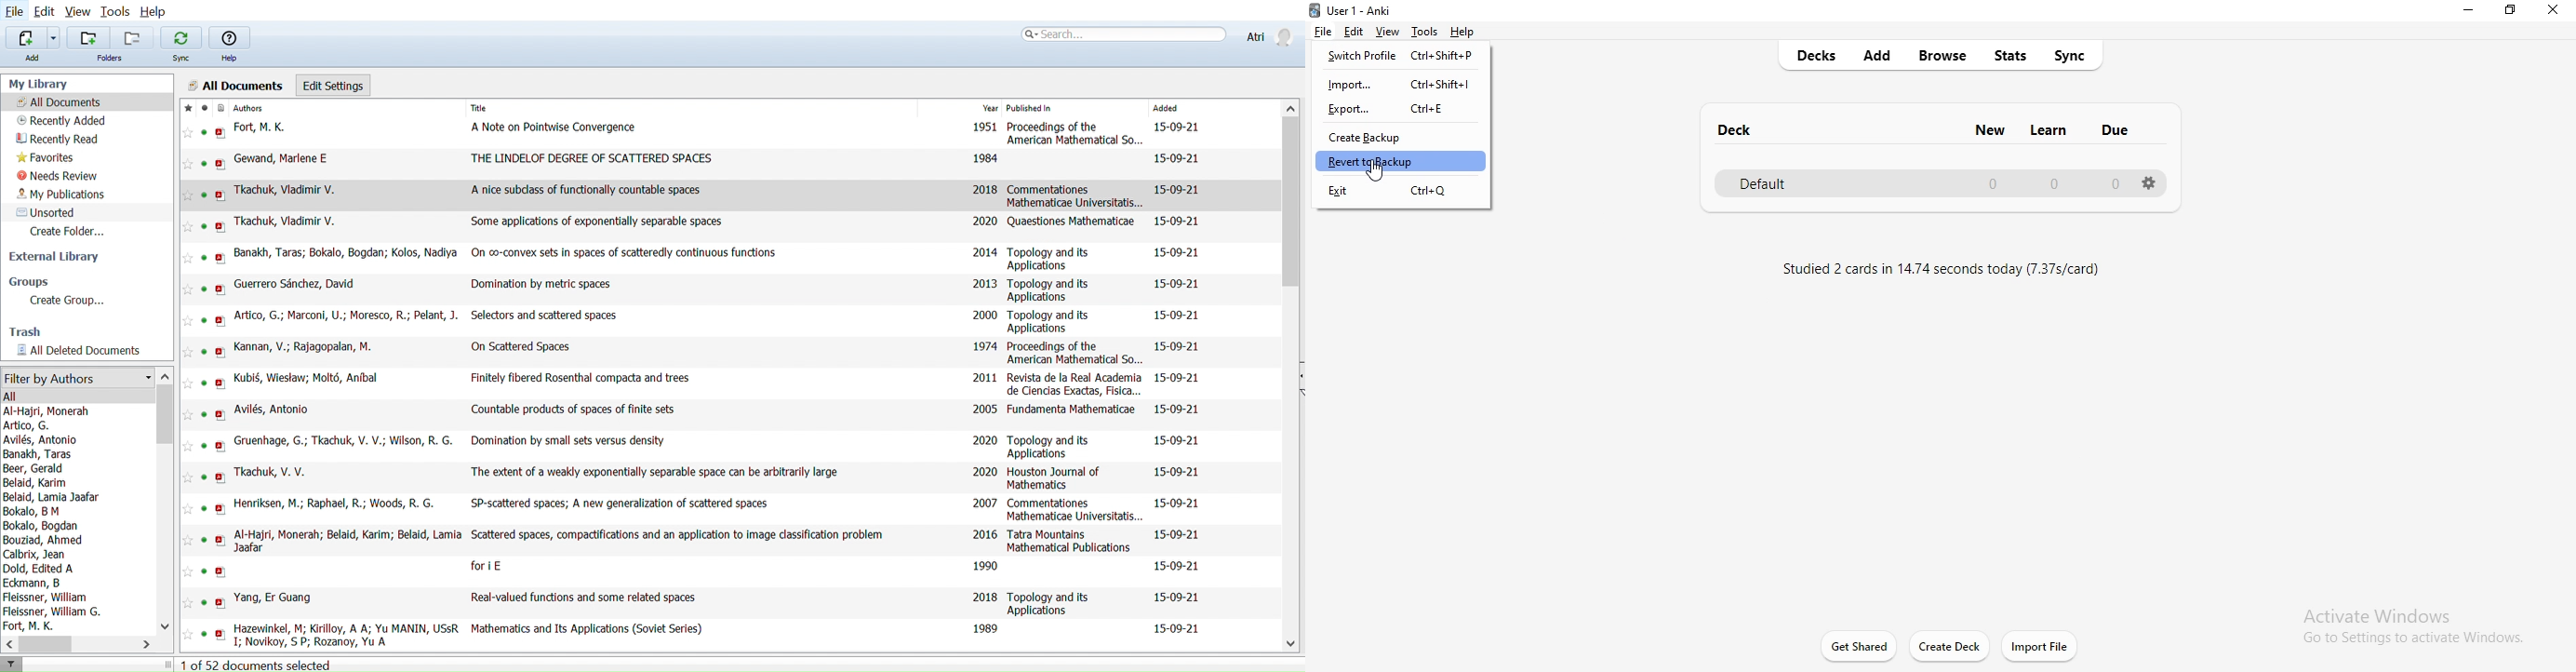  What do you see at coordinates (2513, 14) in the screenshot?
I see `restore` at bounding box center [2513, 14].